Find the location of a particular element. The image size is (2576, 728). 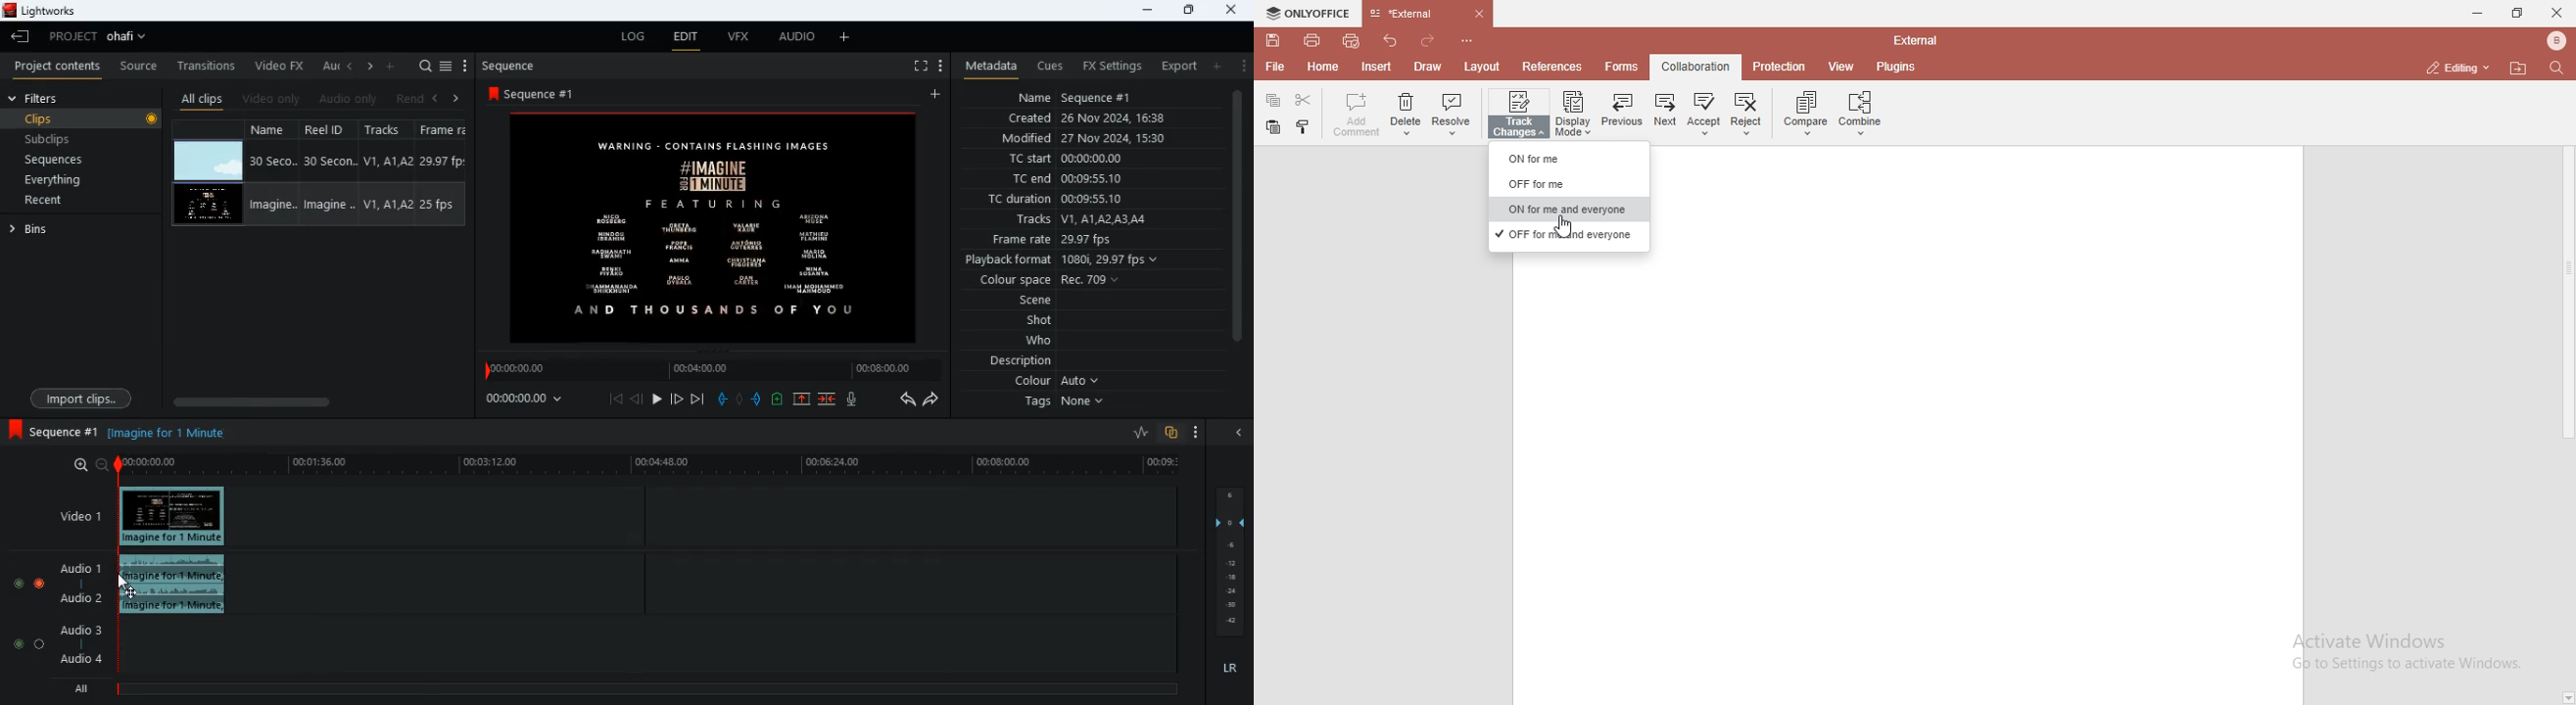

more is located at coordinates (1197, 434).